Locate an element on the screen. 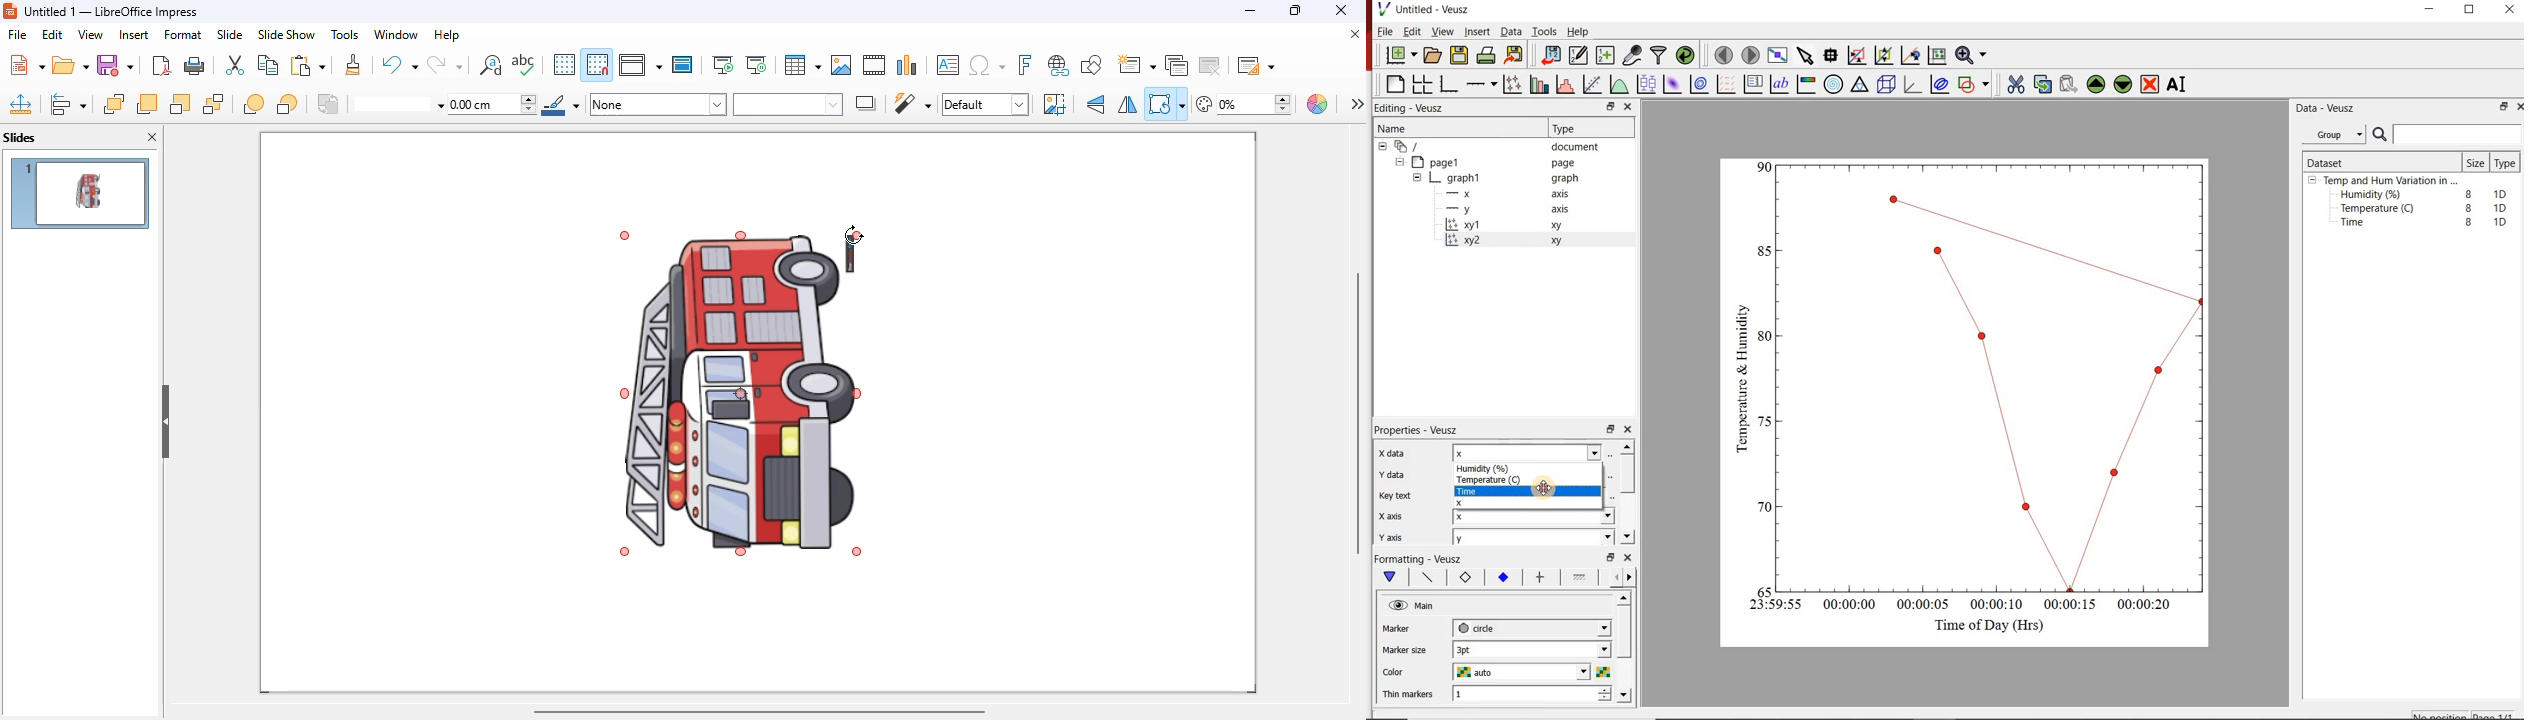 The image size is (2548, 728). image mode is located at coordinates (985, 105).